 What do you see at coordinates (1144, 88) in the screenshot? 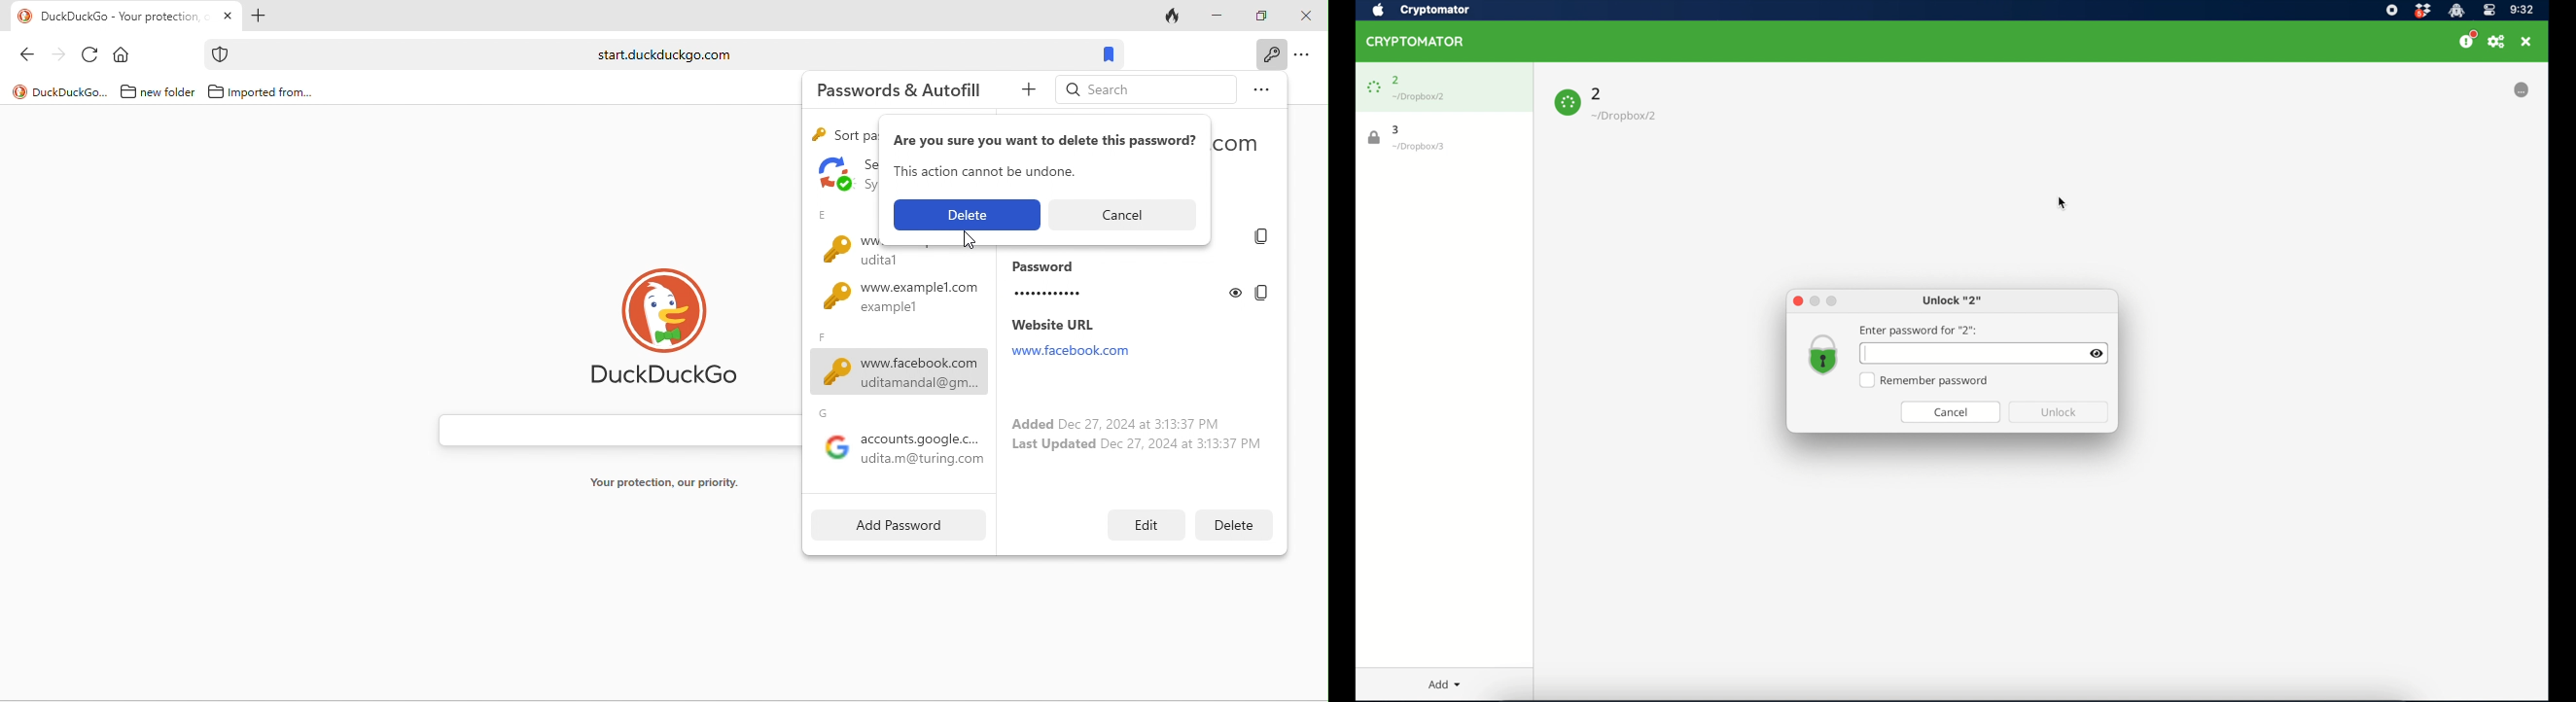
I see `search` at bounding box center [1144, 88].